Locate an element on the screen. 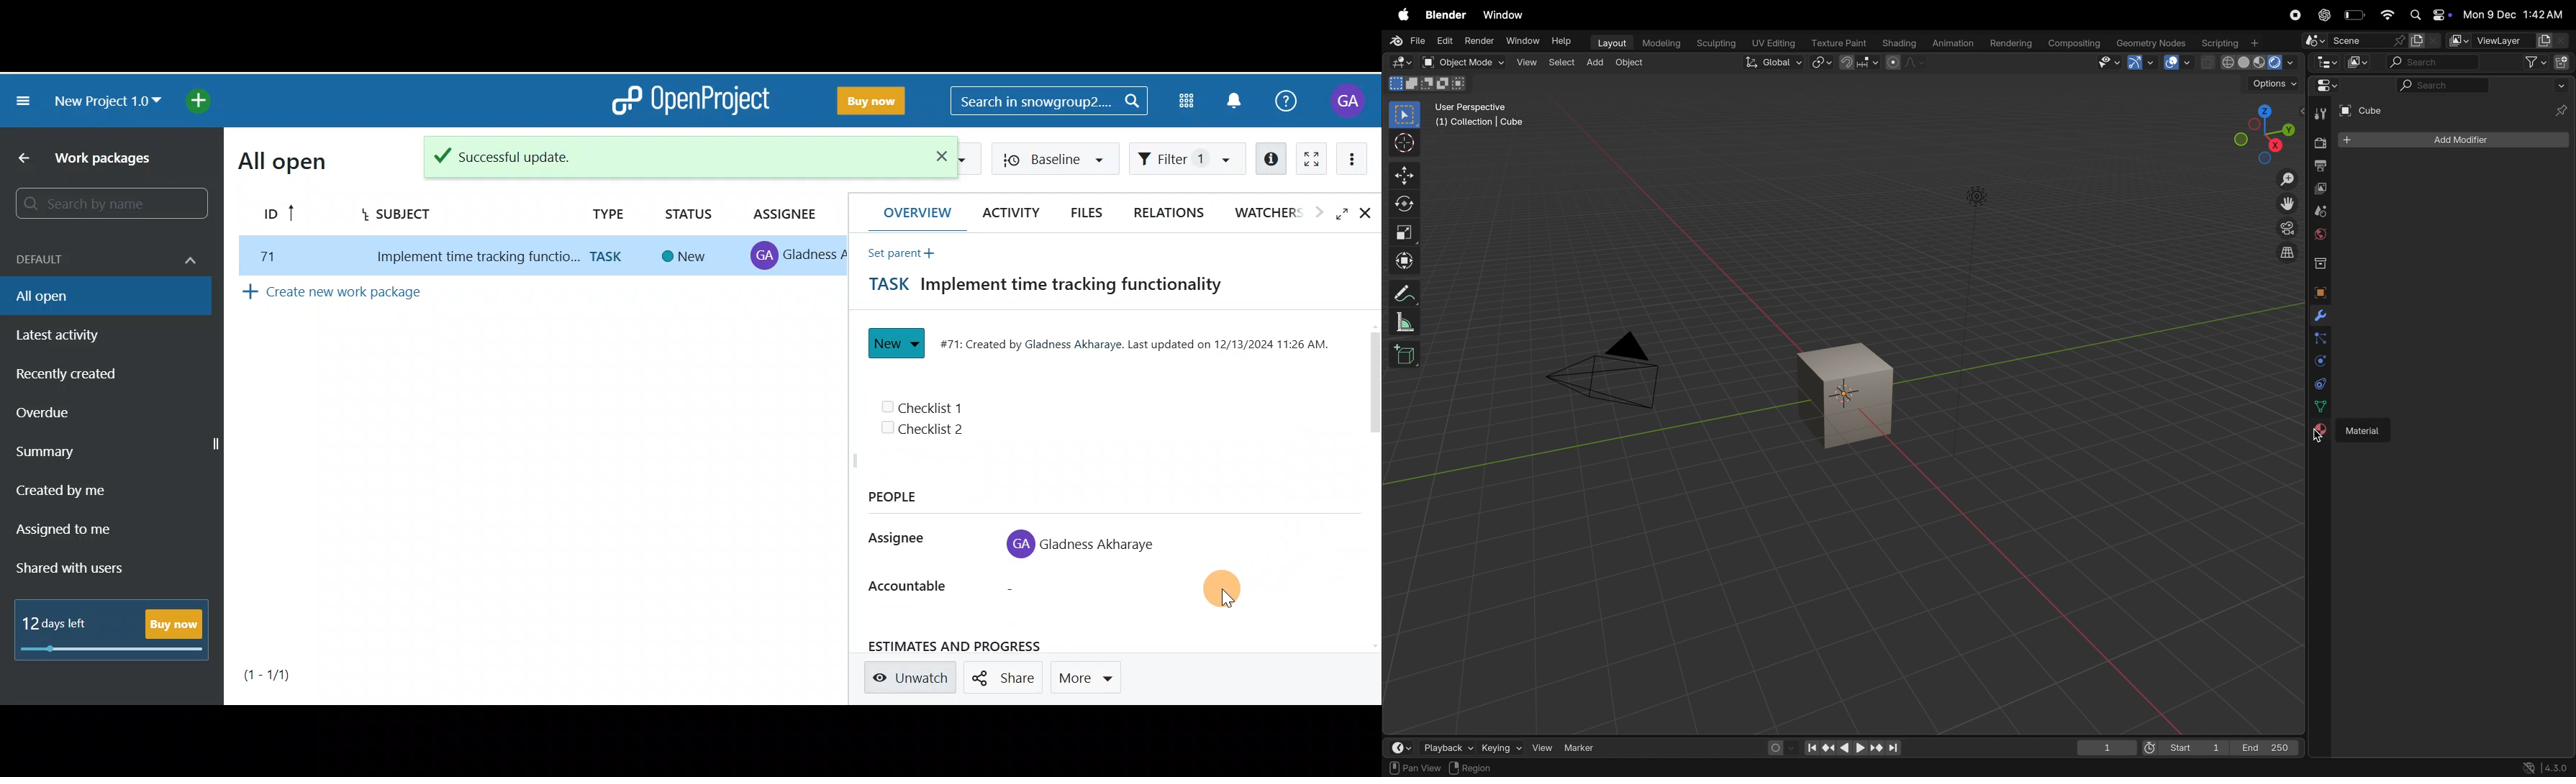 This screenshot has width=2576, height=784. constraints is located at coordinates (2319, 383).